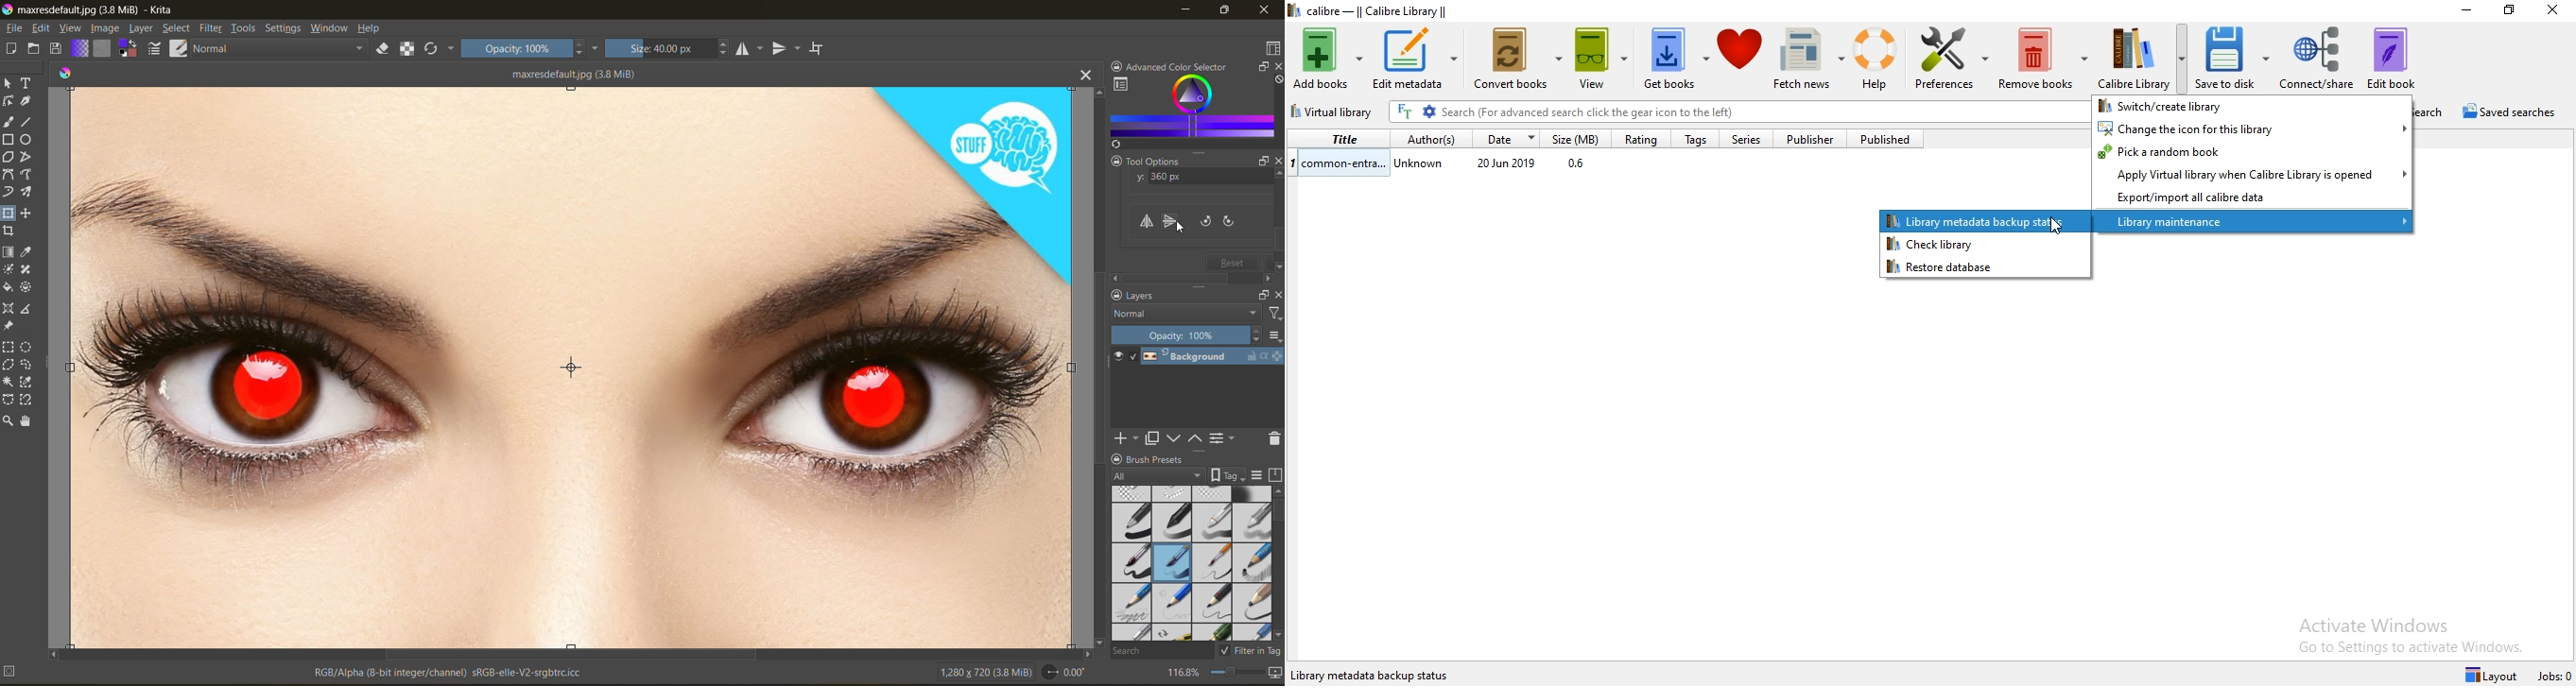 Image resolution: width=2576 pixels, height=700 pixels. I want to click on tool, so click(29, 173).